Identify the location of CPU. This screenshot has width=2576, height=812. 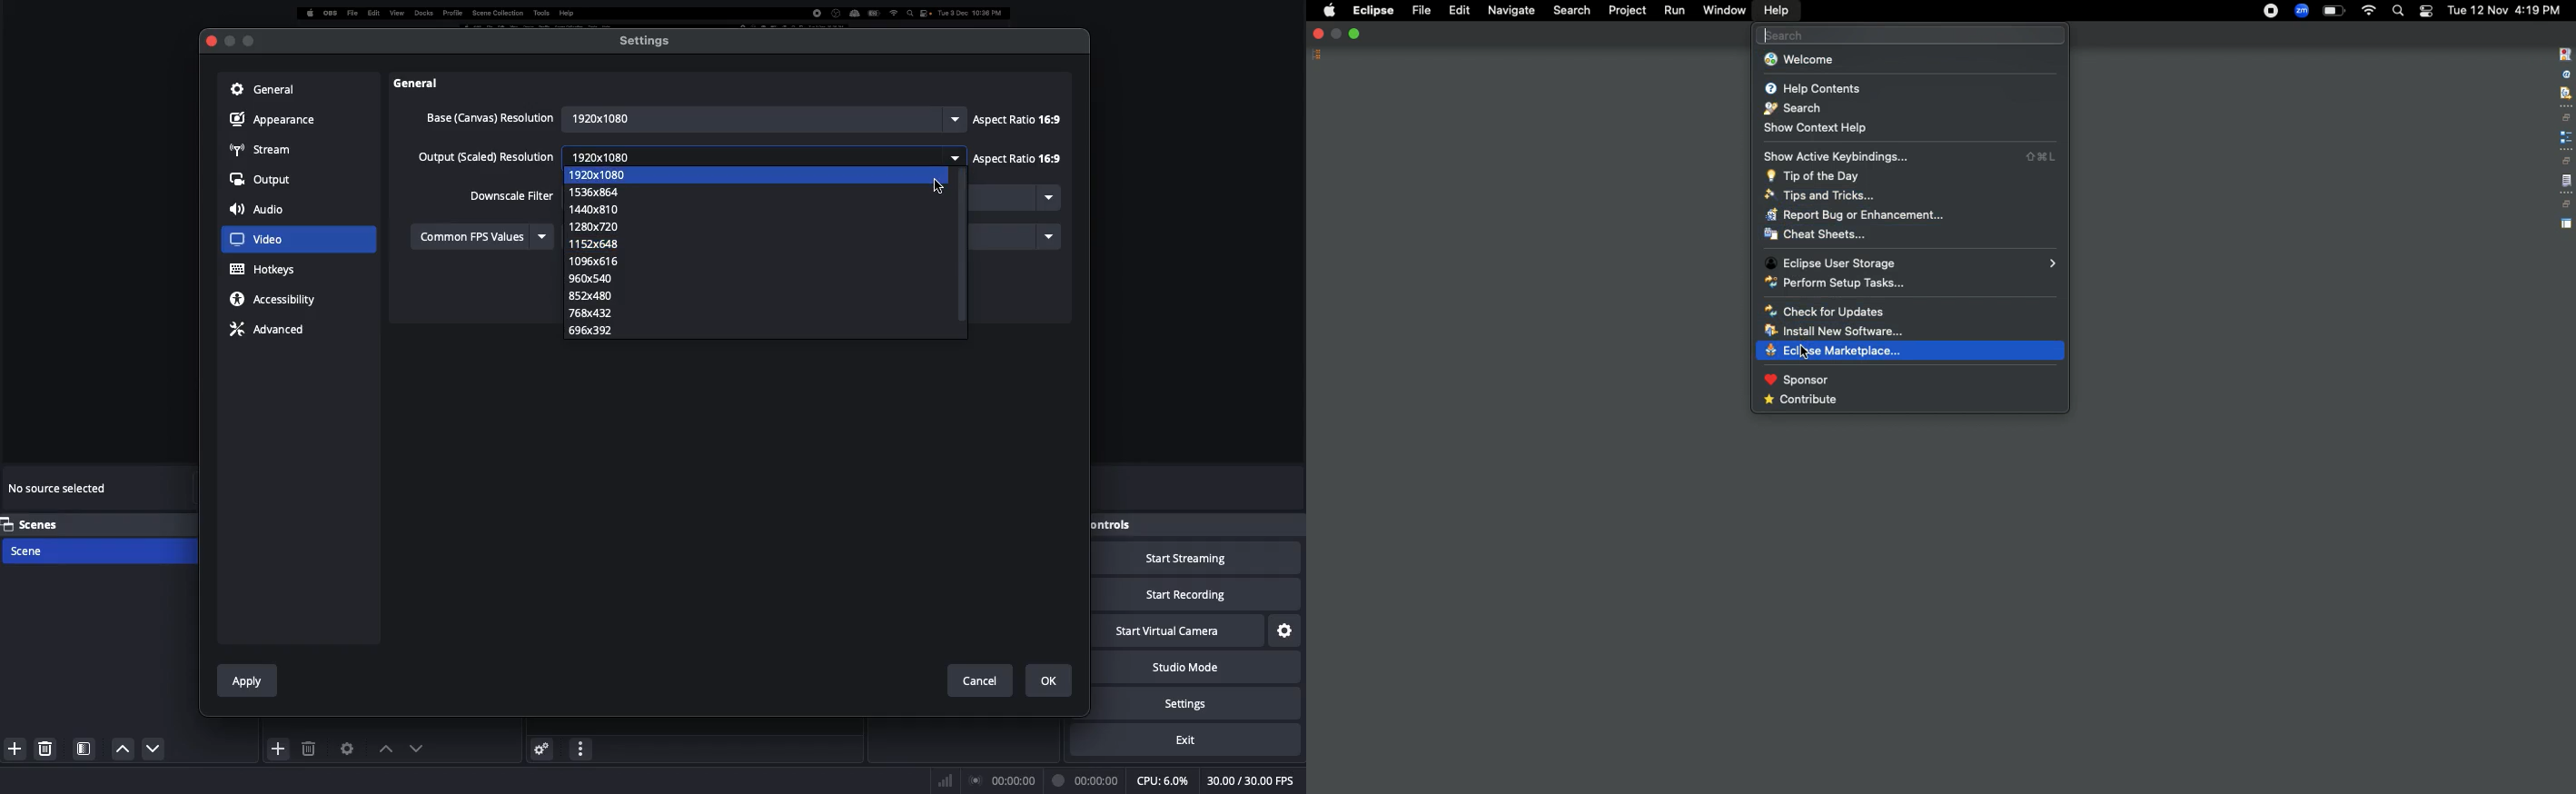
(1162, 781).